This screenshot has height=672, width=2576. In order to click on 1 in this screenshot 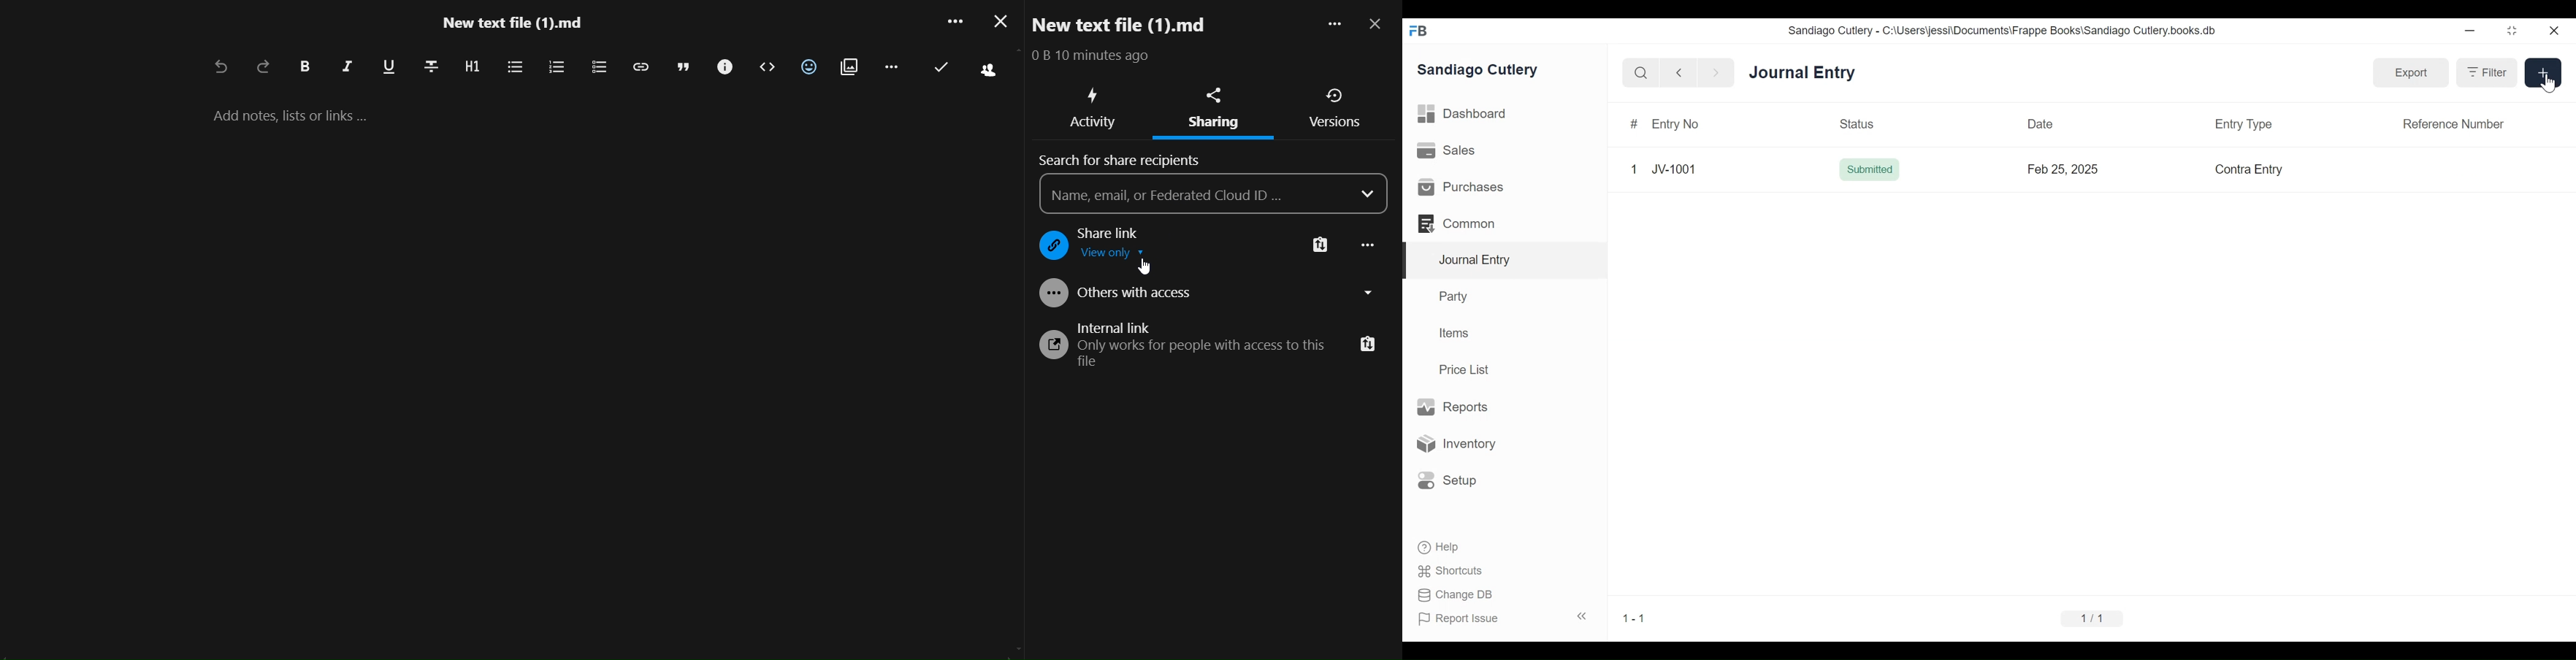, I will do `click(1633, 169)`.